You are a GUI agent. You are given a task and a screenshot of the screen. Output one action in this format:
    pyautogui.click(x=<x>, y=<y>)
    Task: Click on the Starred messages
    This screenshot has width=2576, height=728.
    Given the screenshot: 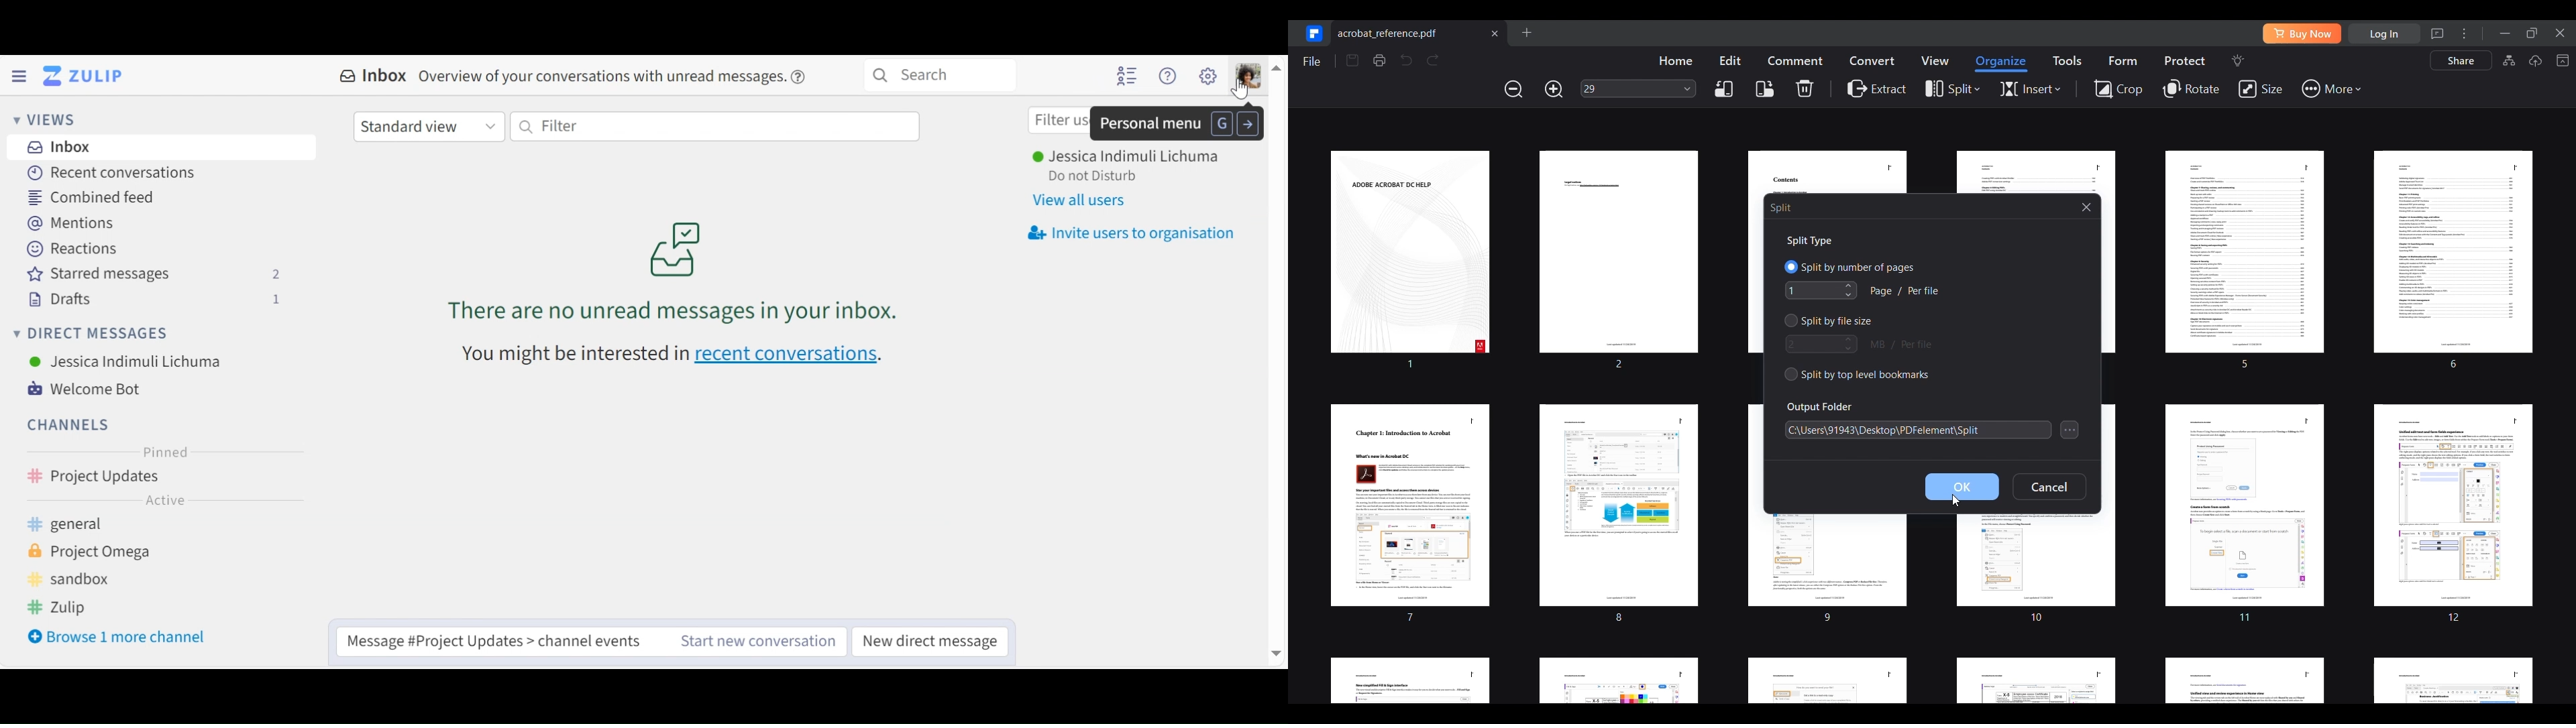 What is the action you would take?
    pyautogui.click(x=158, y=276)
    